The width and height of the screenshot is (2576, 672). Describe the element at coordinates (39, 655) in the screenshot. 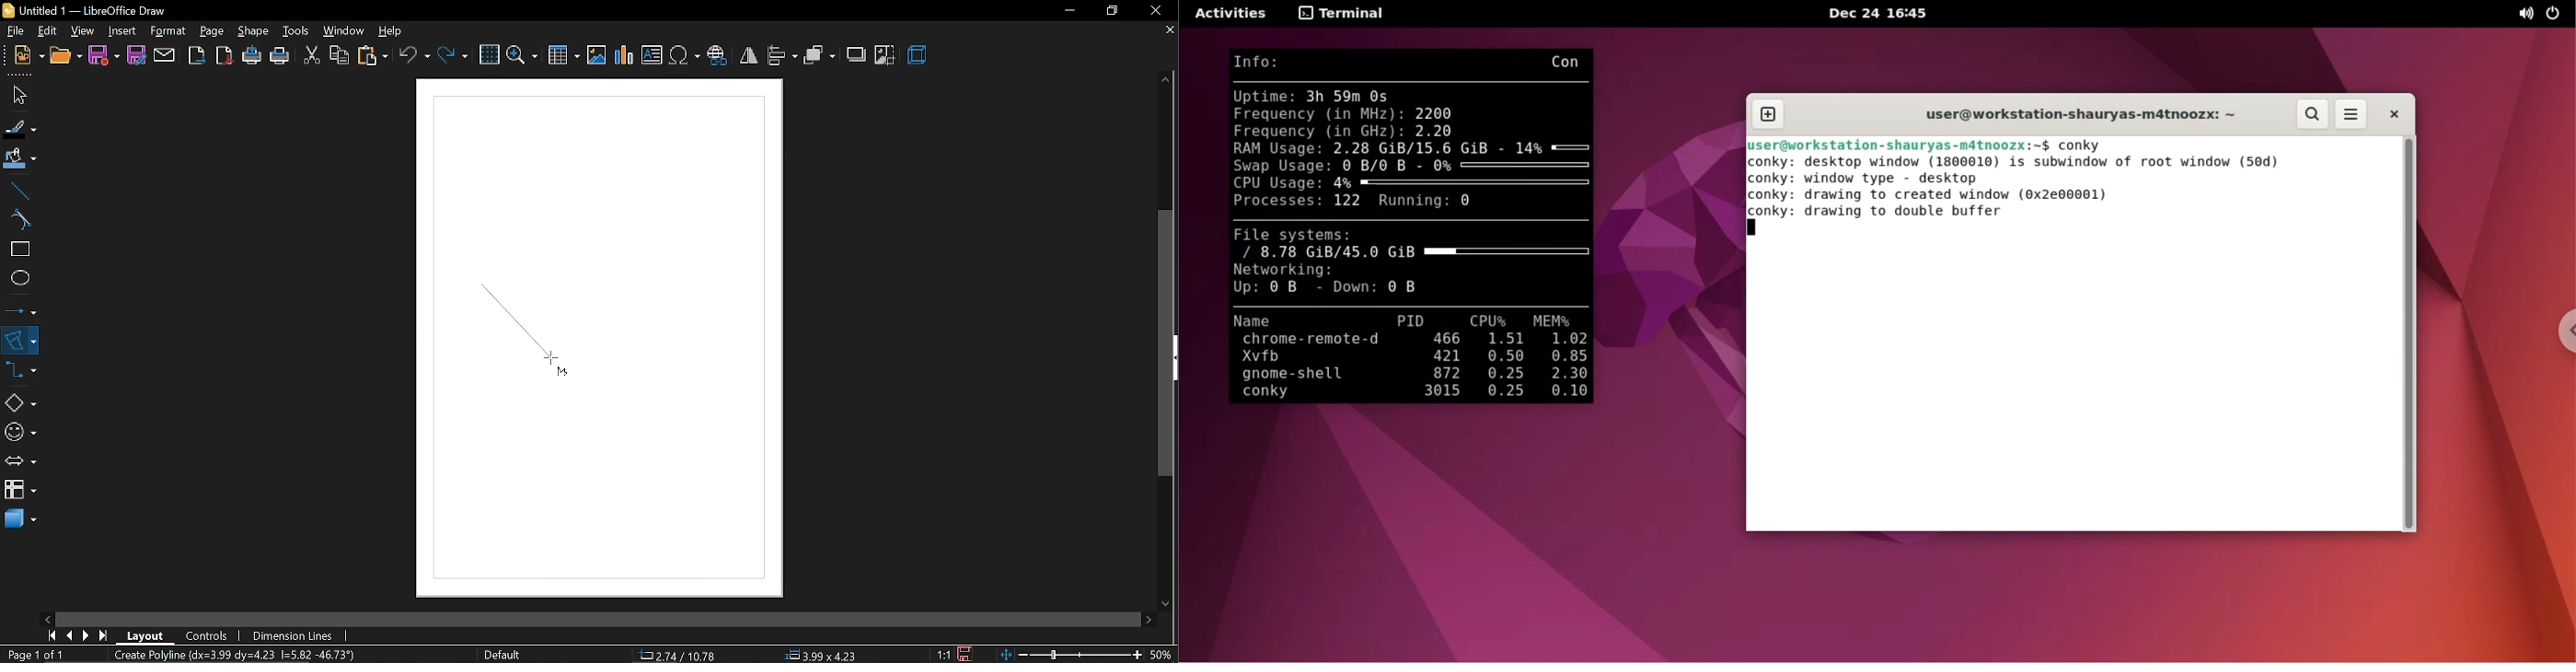

I see `current page` at that location.